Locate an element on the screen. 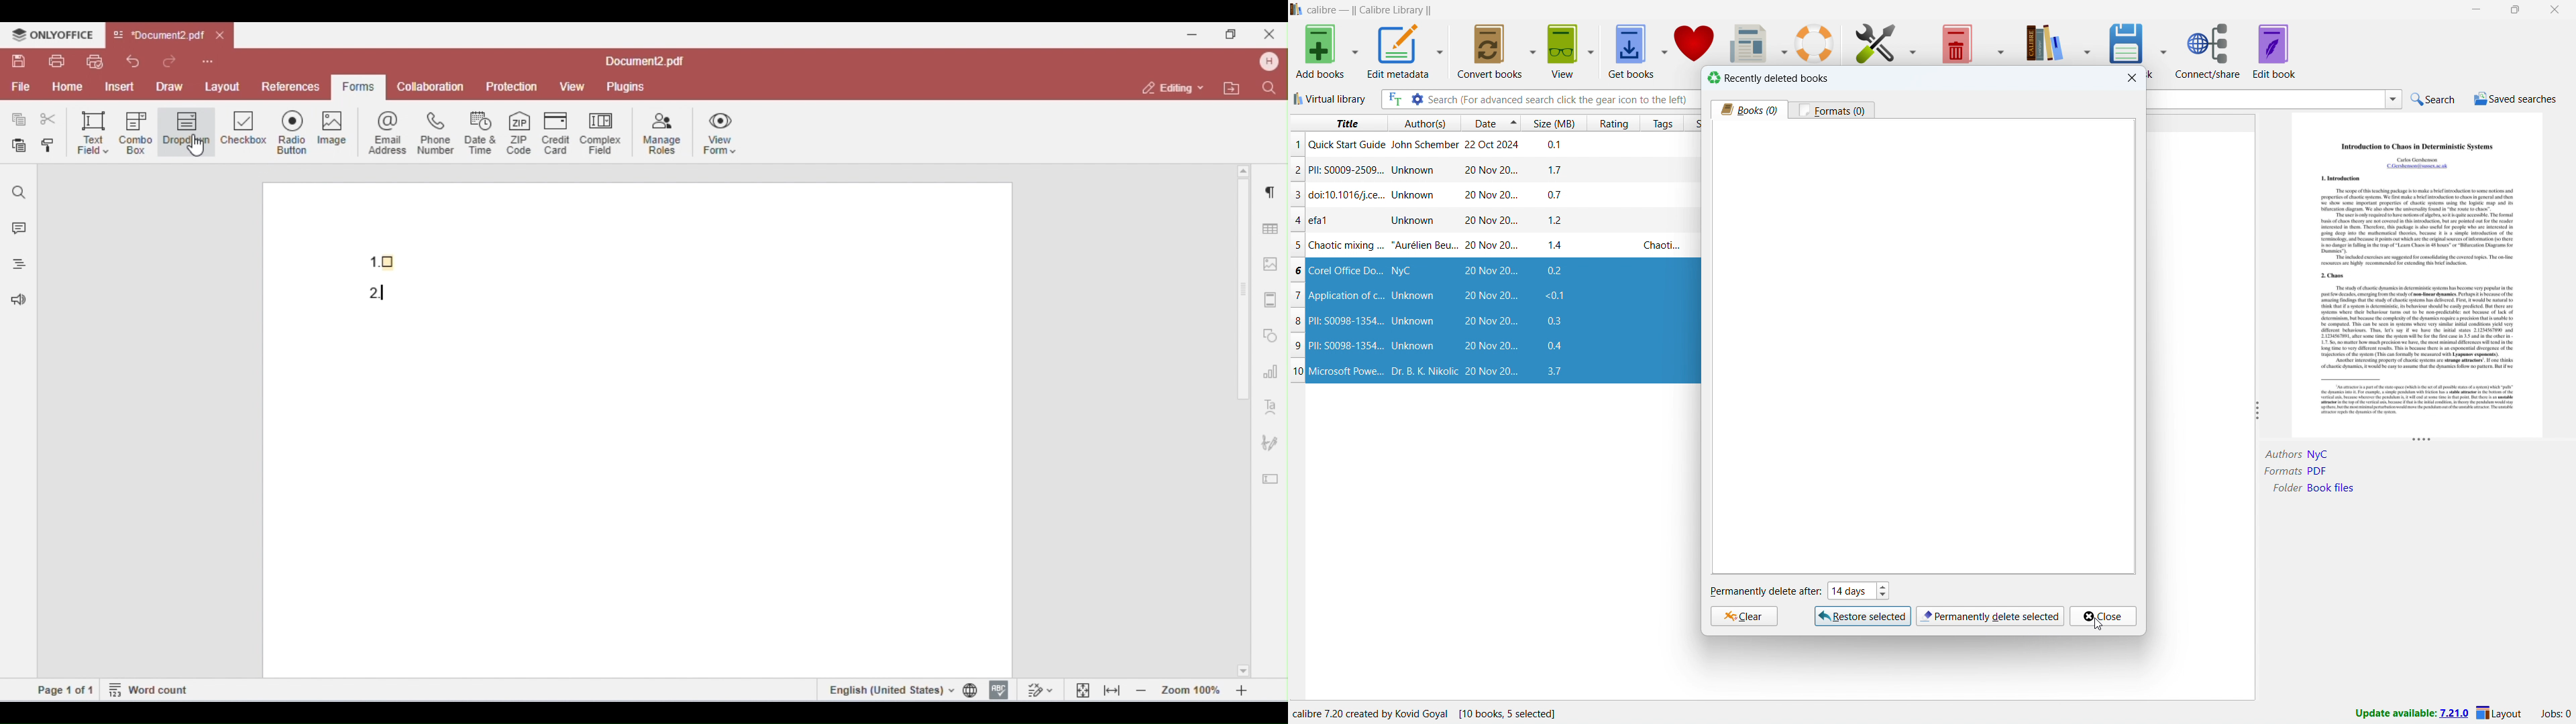 This screenshot has height=728, width=2576. sort by date is located at coordinates (1477, 123).